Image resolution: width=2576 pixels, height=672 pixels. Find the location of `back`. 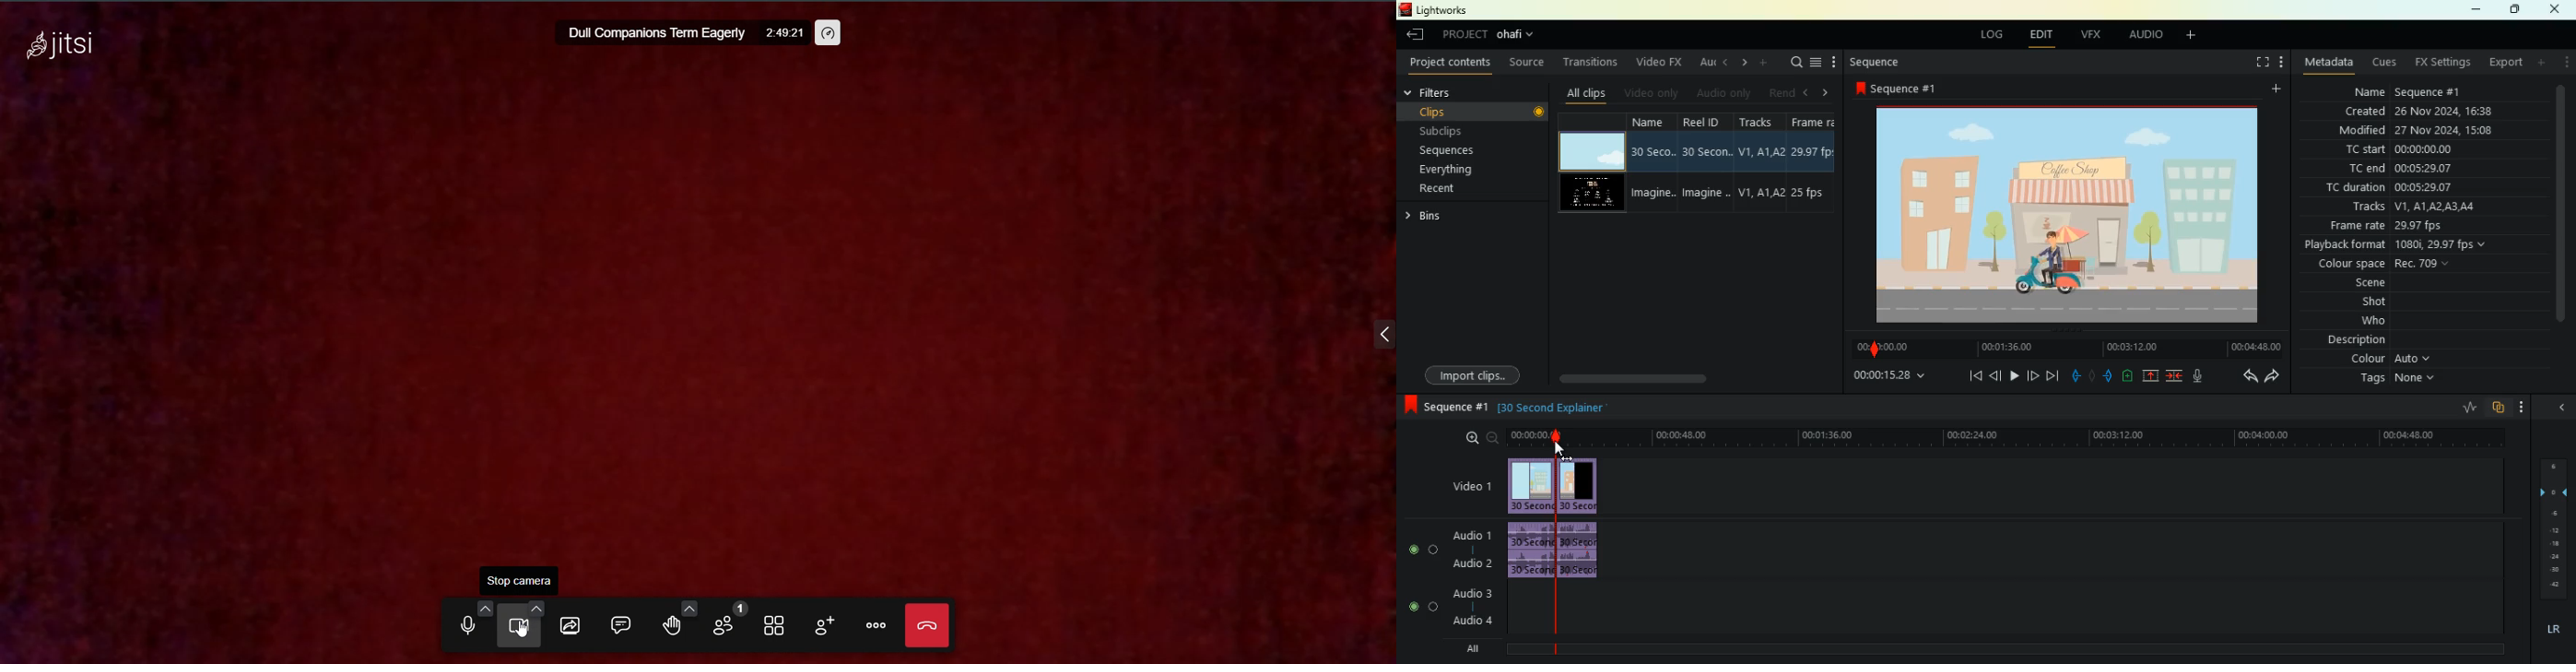

back is located at coordinates (2242, 379).